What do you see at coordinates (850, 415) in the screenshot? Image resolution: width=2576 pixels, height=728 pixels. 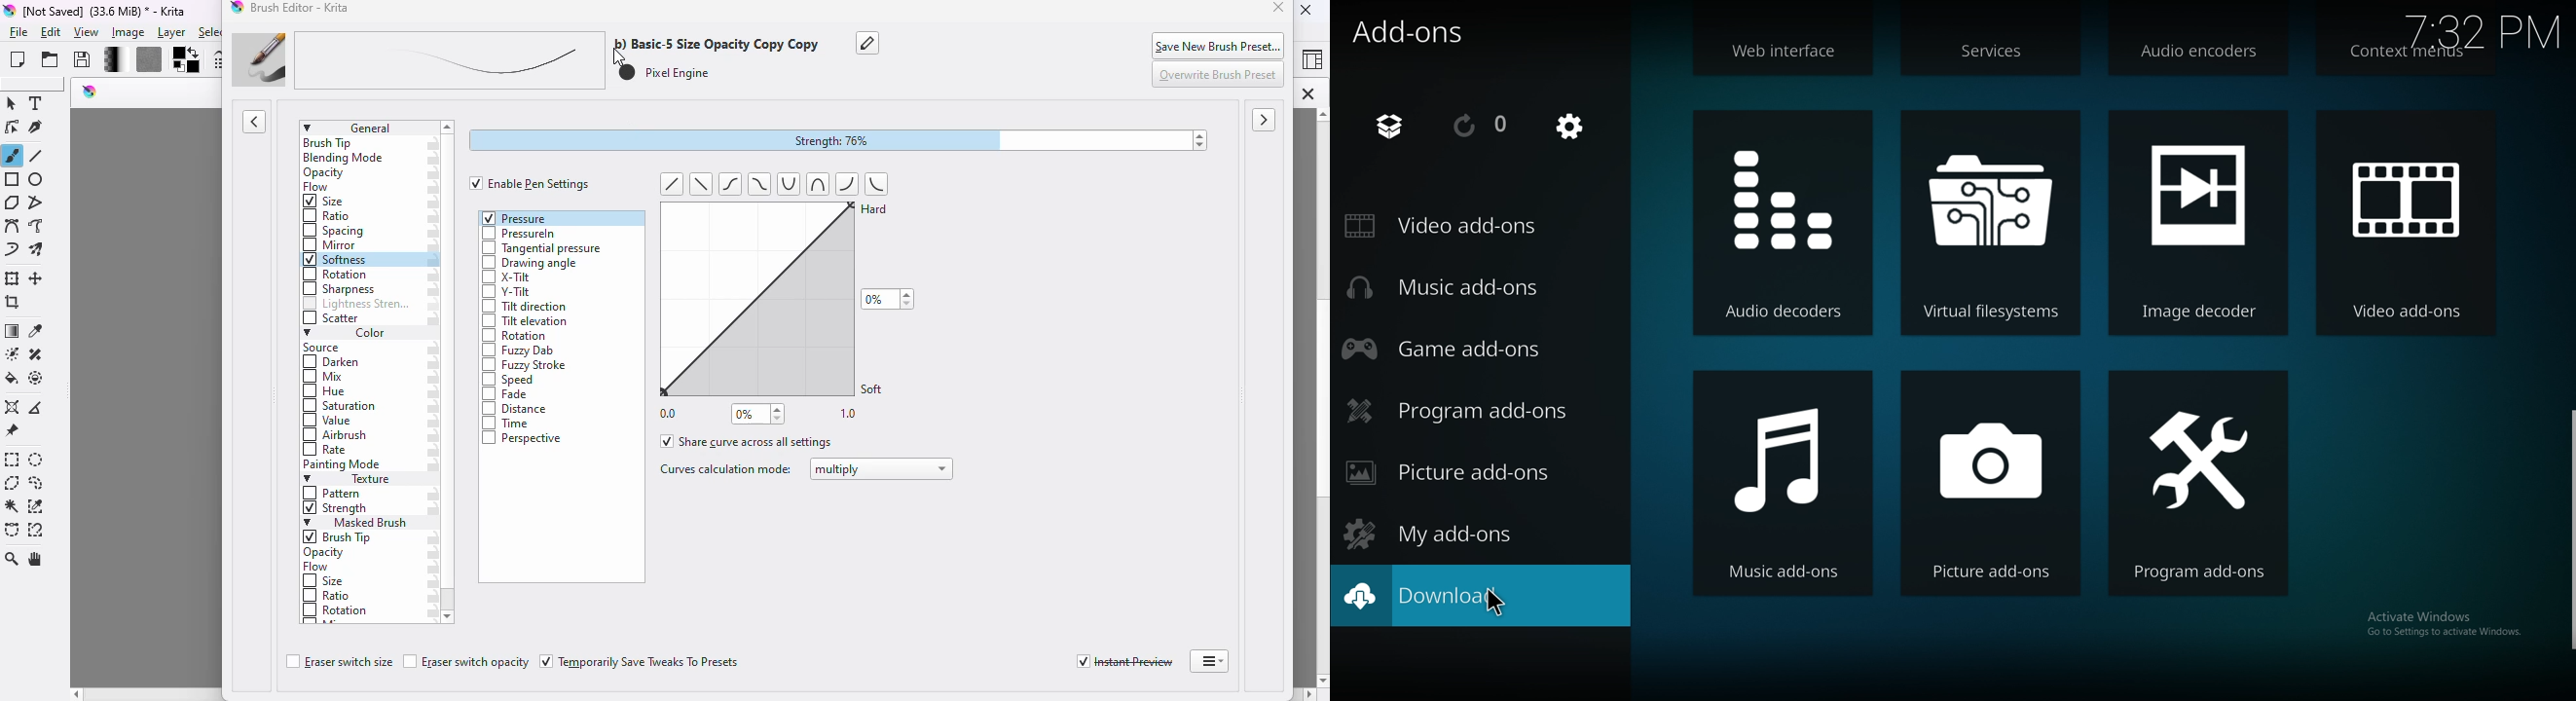 I see `1.0` at bounding box center [850, 415].